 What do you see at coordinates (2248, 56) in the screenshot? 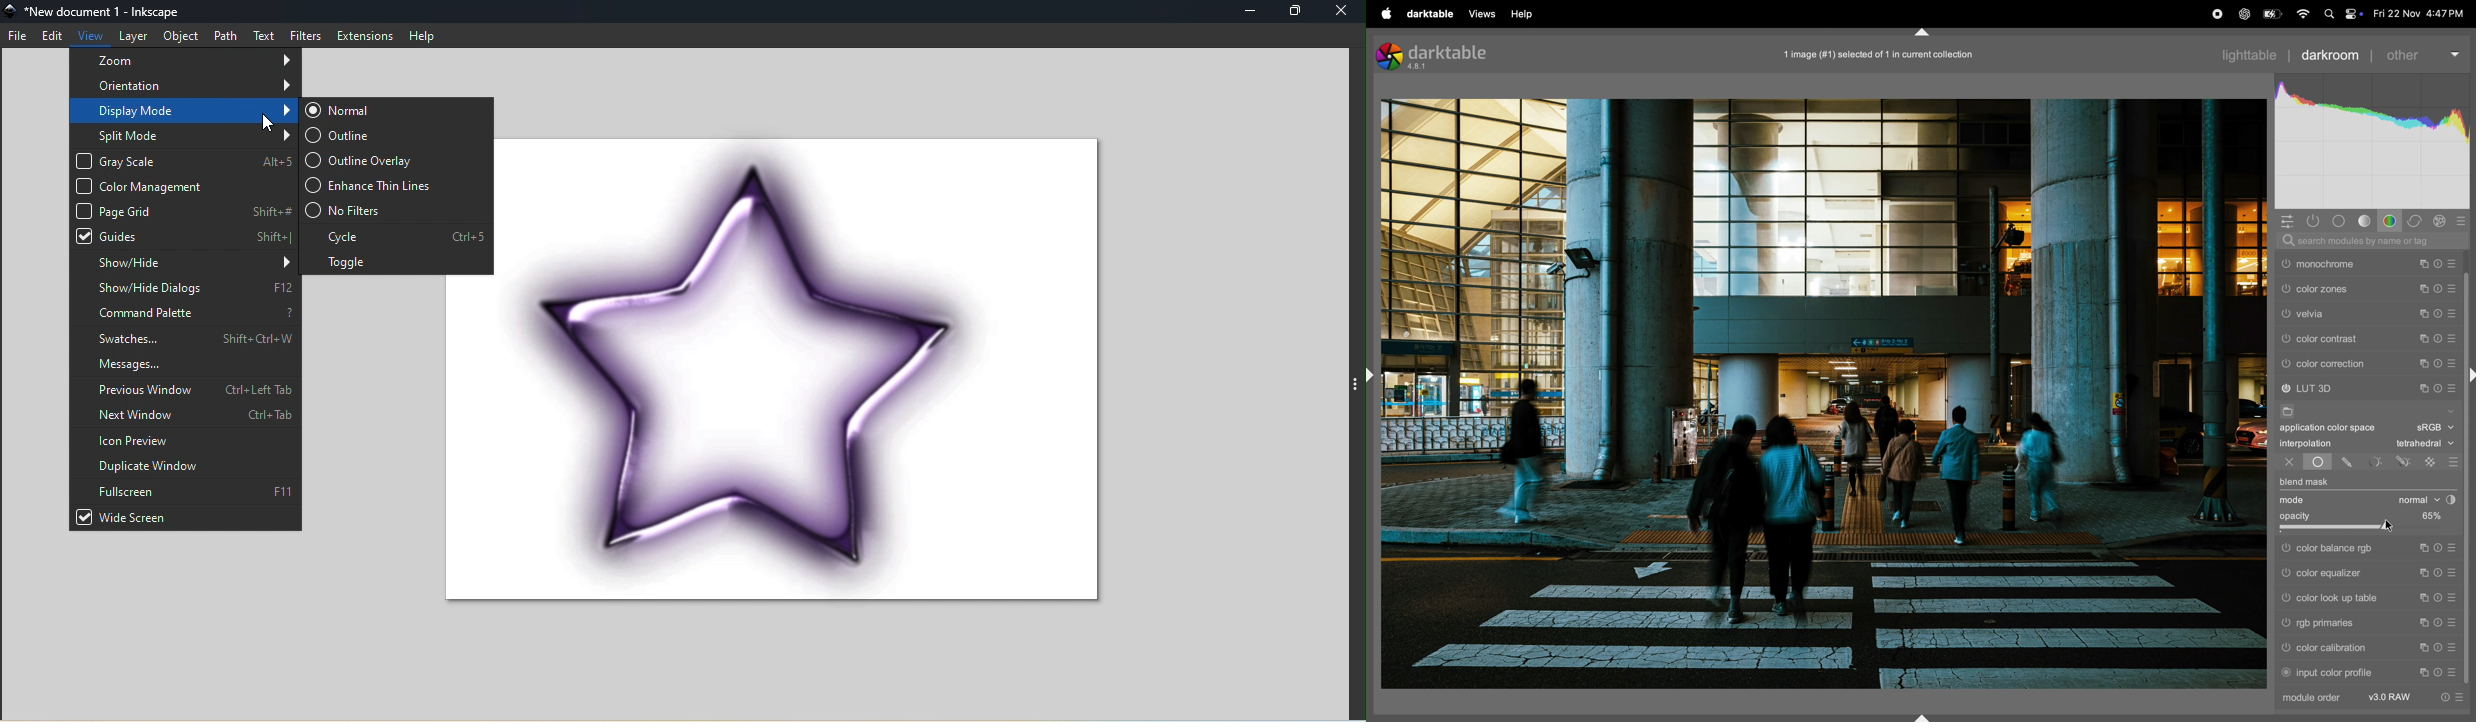
I see `lighttable` at bounding box center [2248, 56].